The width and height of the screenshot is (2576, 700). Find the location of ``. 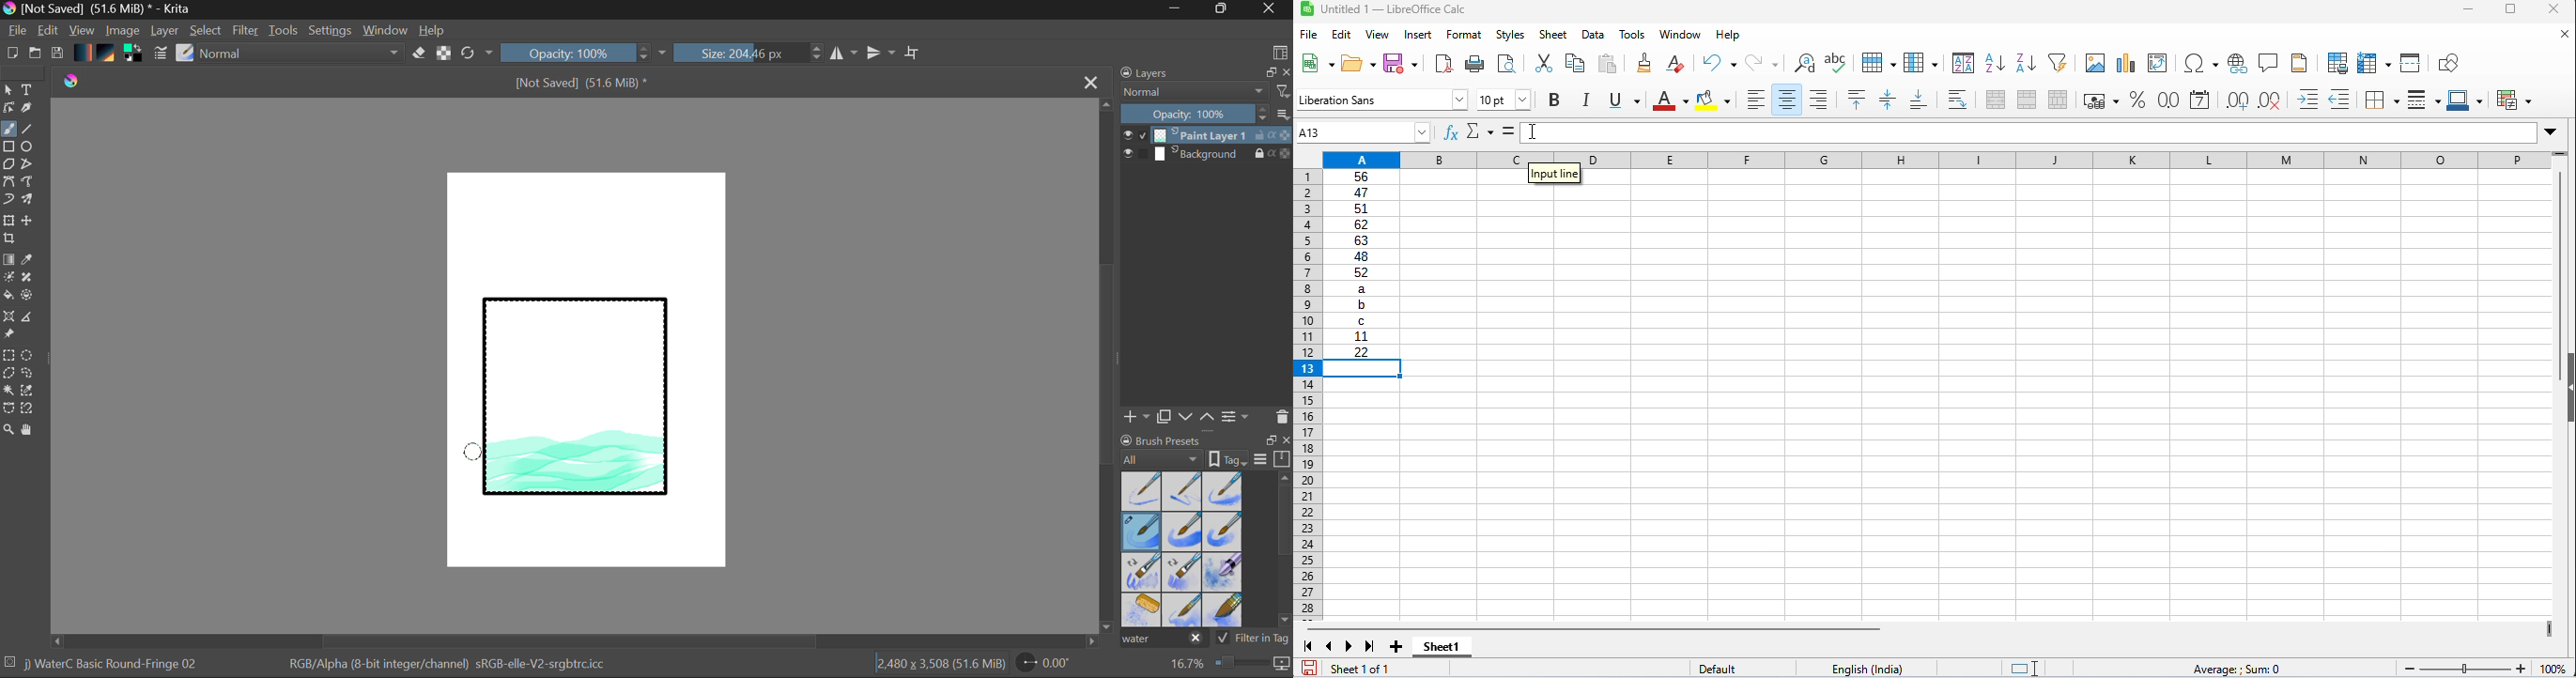

 is located at coordinates (2237, 64).